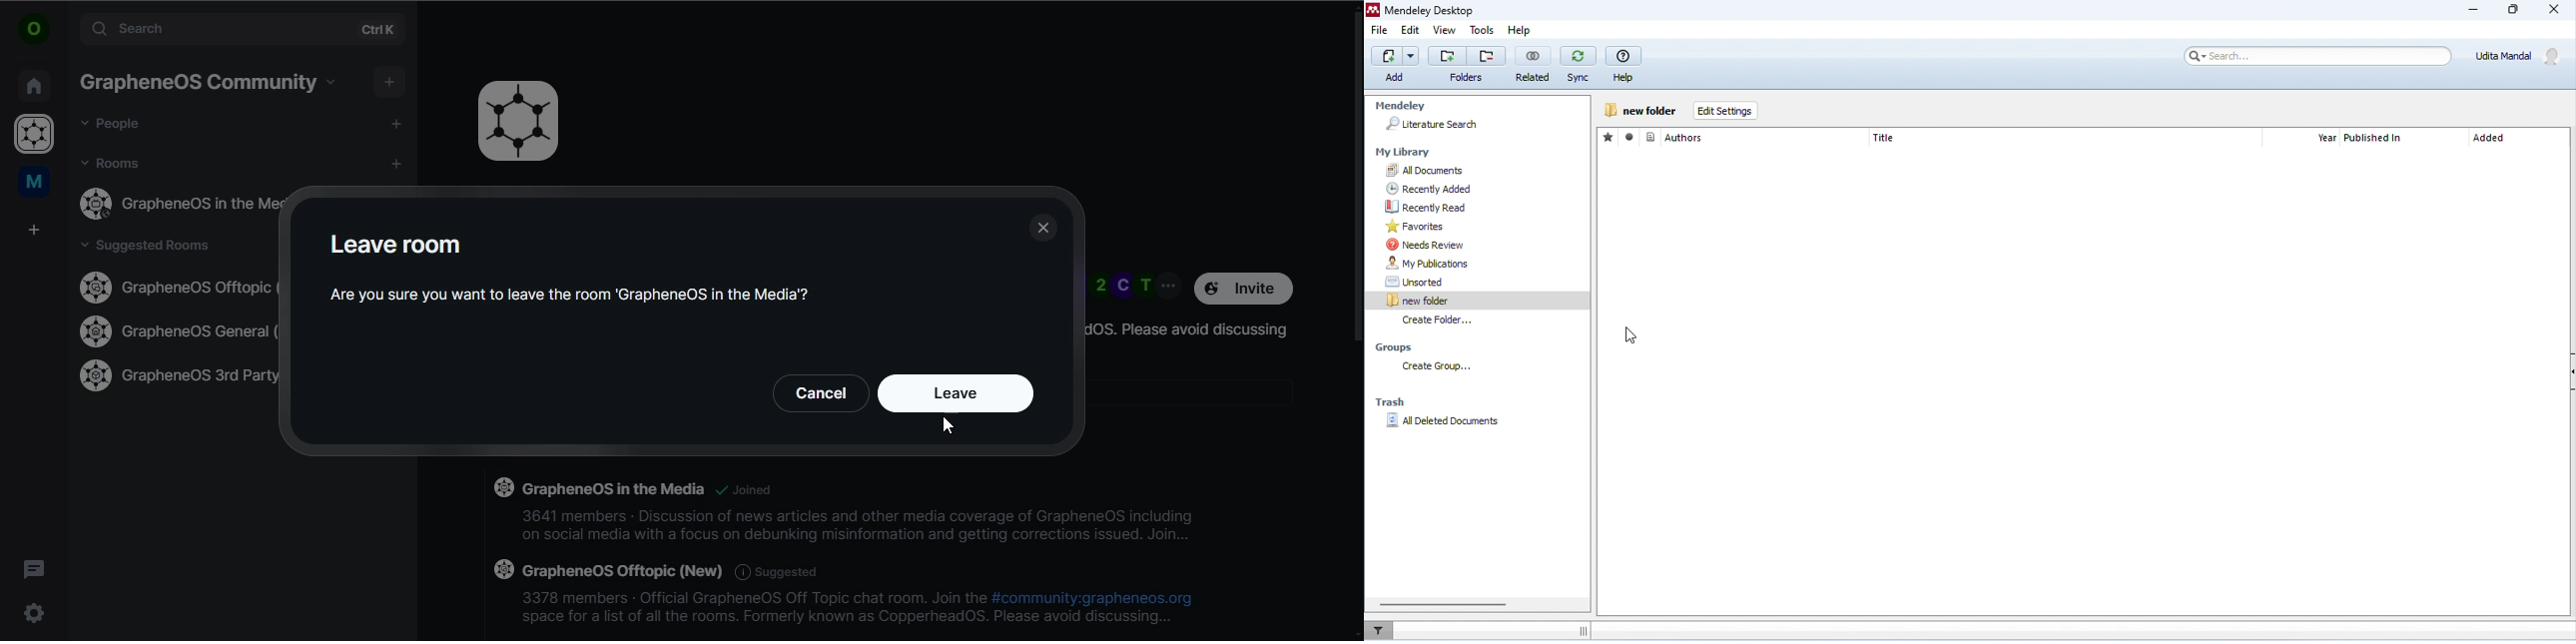  What do you see at coordinates (37, 136) in the screenshot?
I see `grapheneOS` at bounding box center [37, 136].